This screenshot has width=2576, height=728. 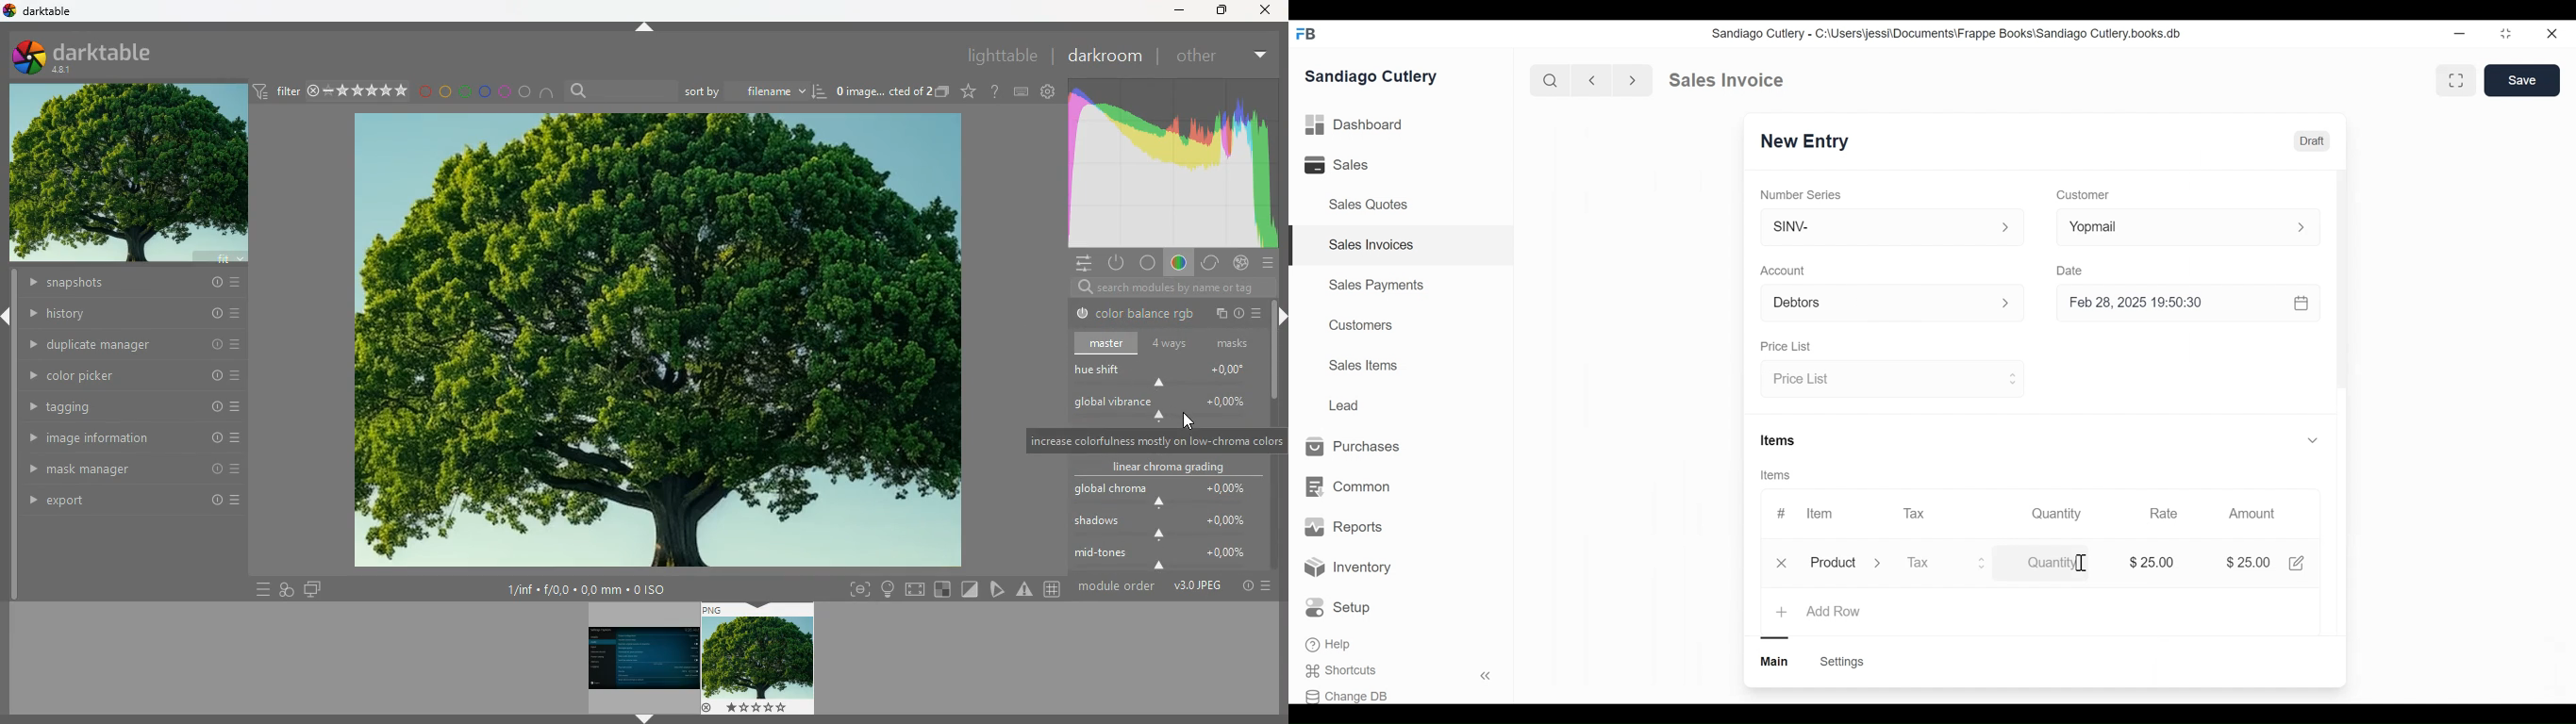 I want to click on , so click(x=1265, y=10).